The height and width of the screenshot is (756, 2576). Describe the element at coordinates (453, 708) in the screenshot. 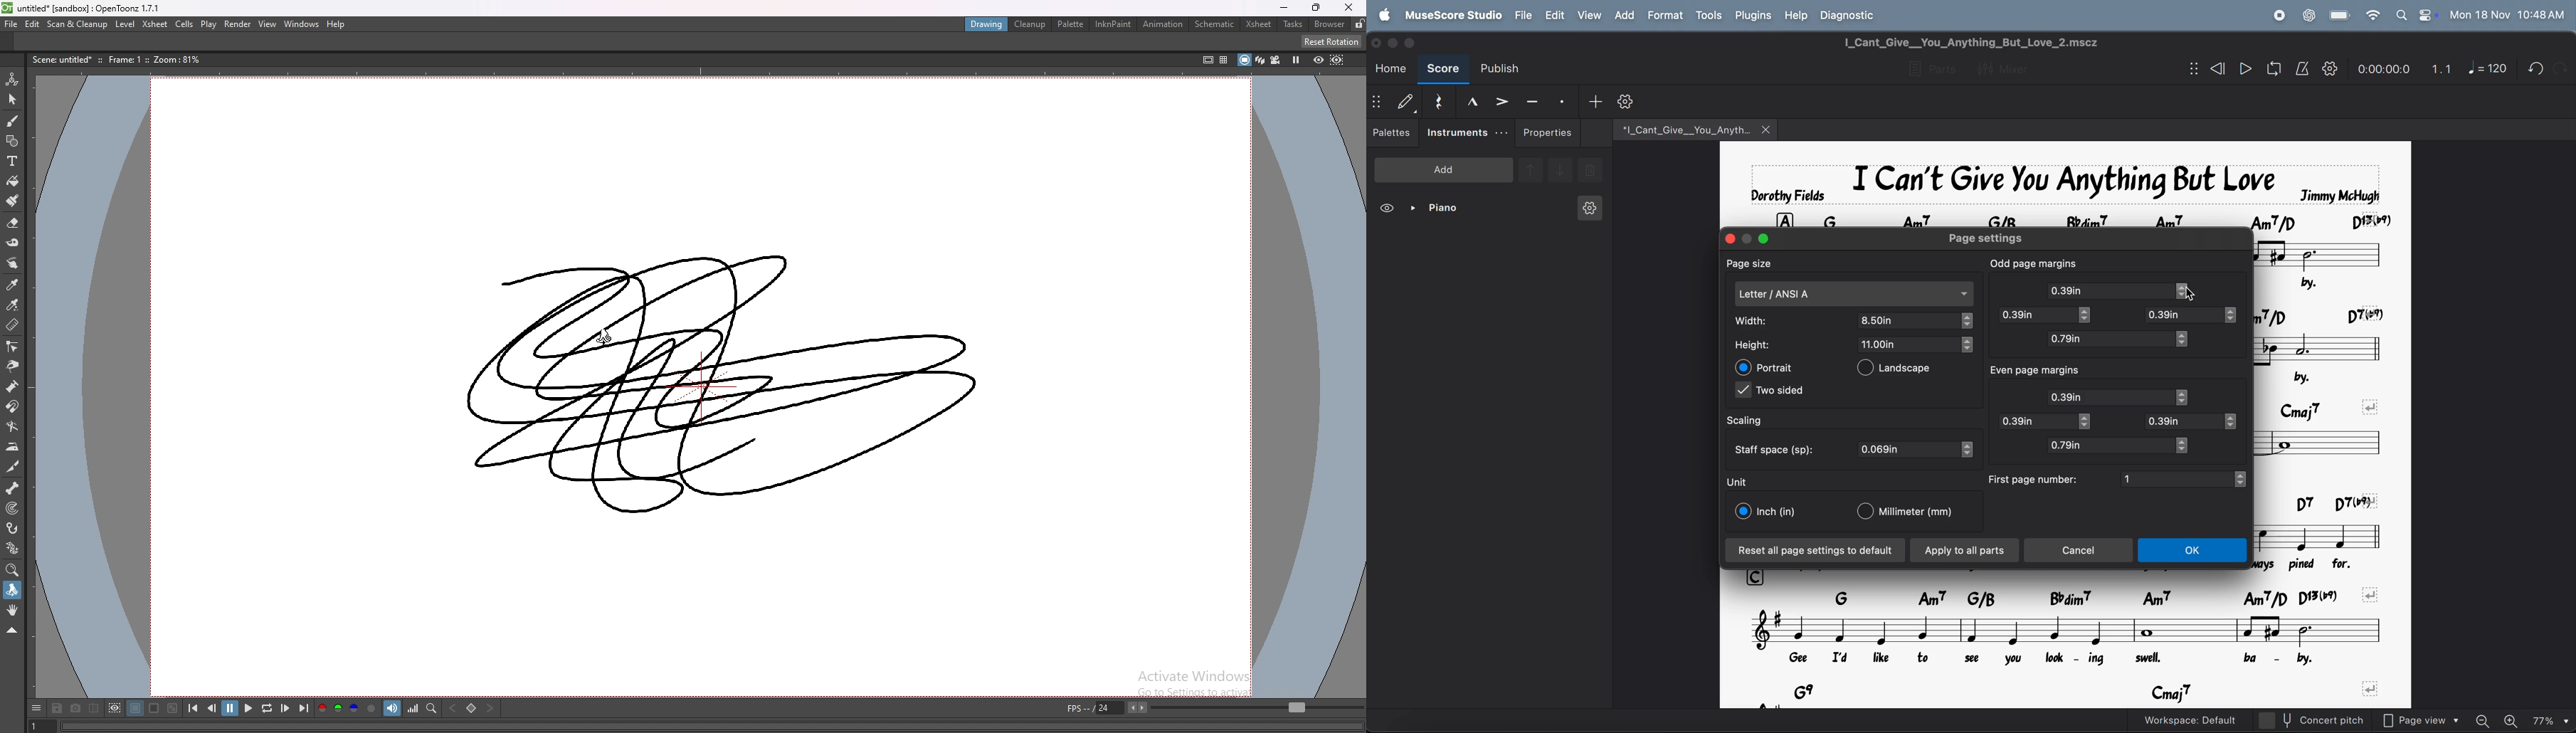

I see `previous key` at that location.